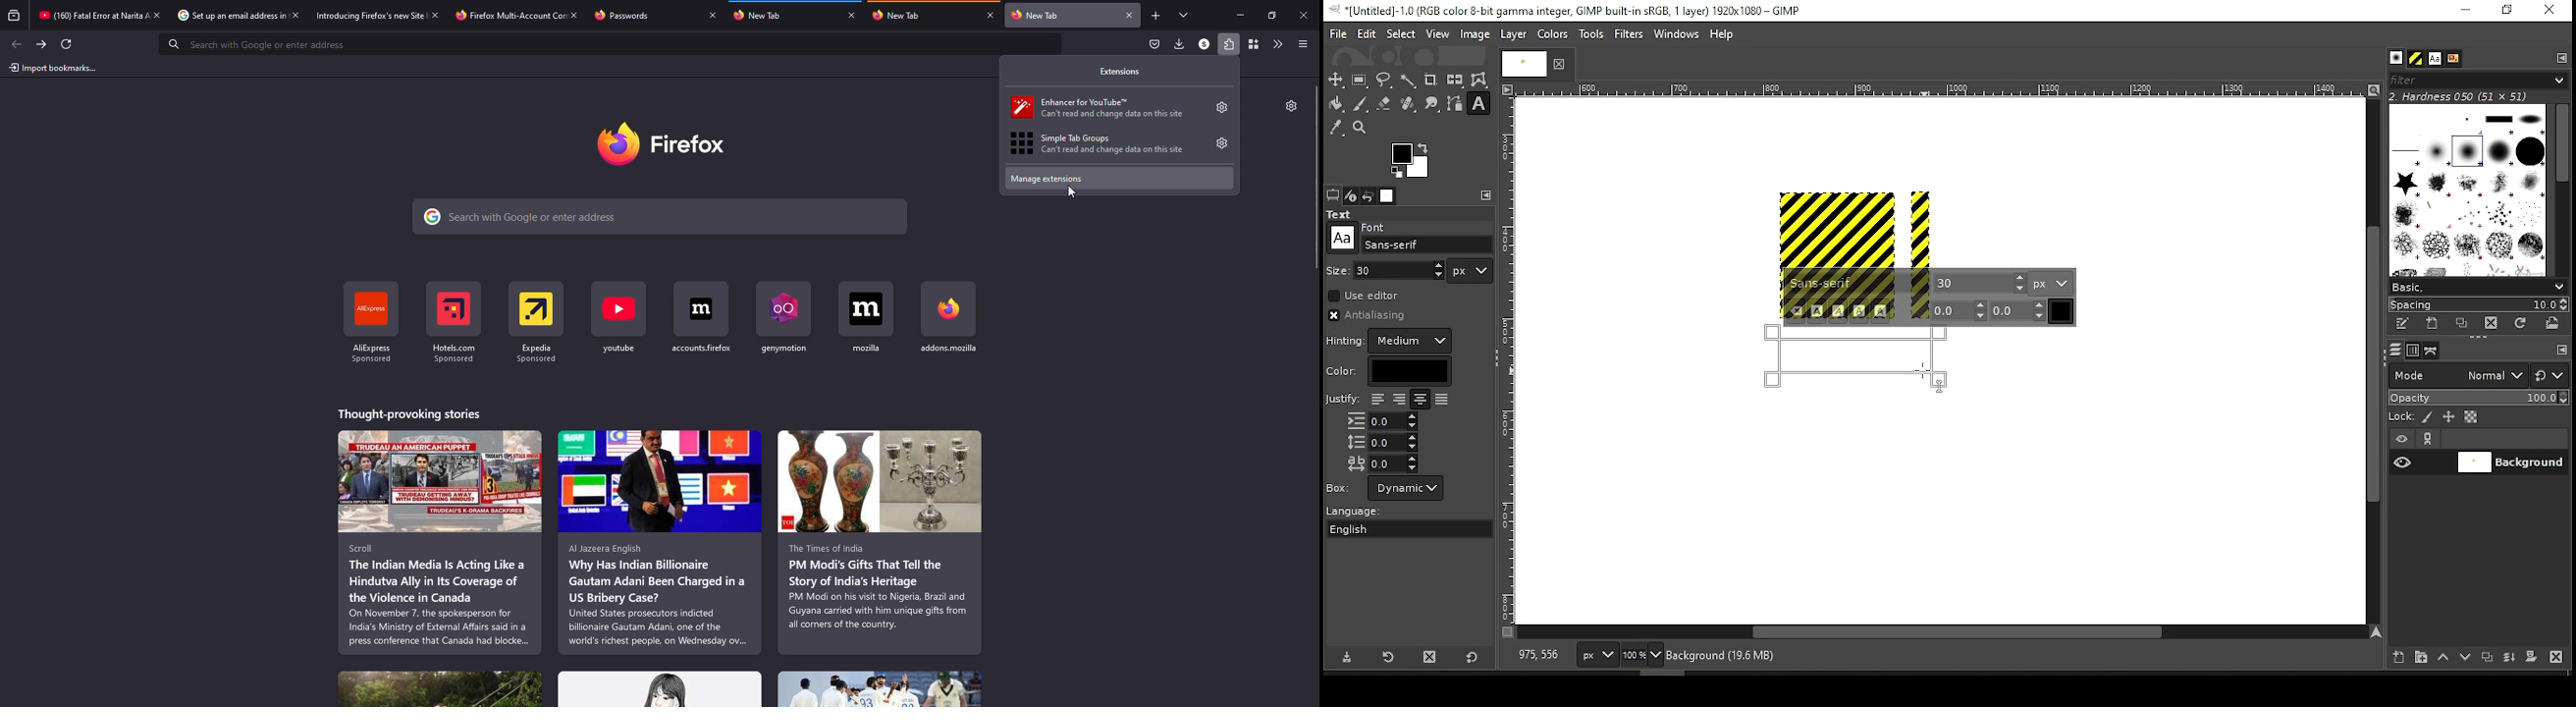 The image size is (2576, 728). I want to click on shortcut, so click(545, 320).